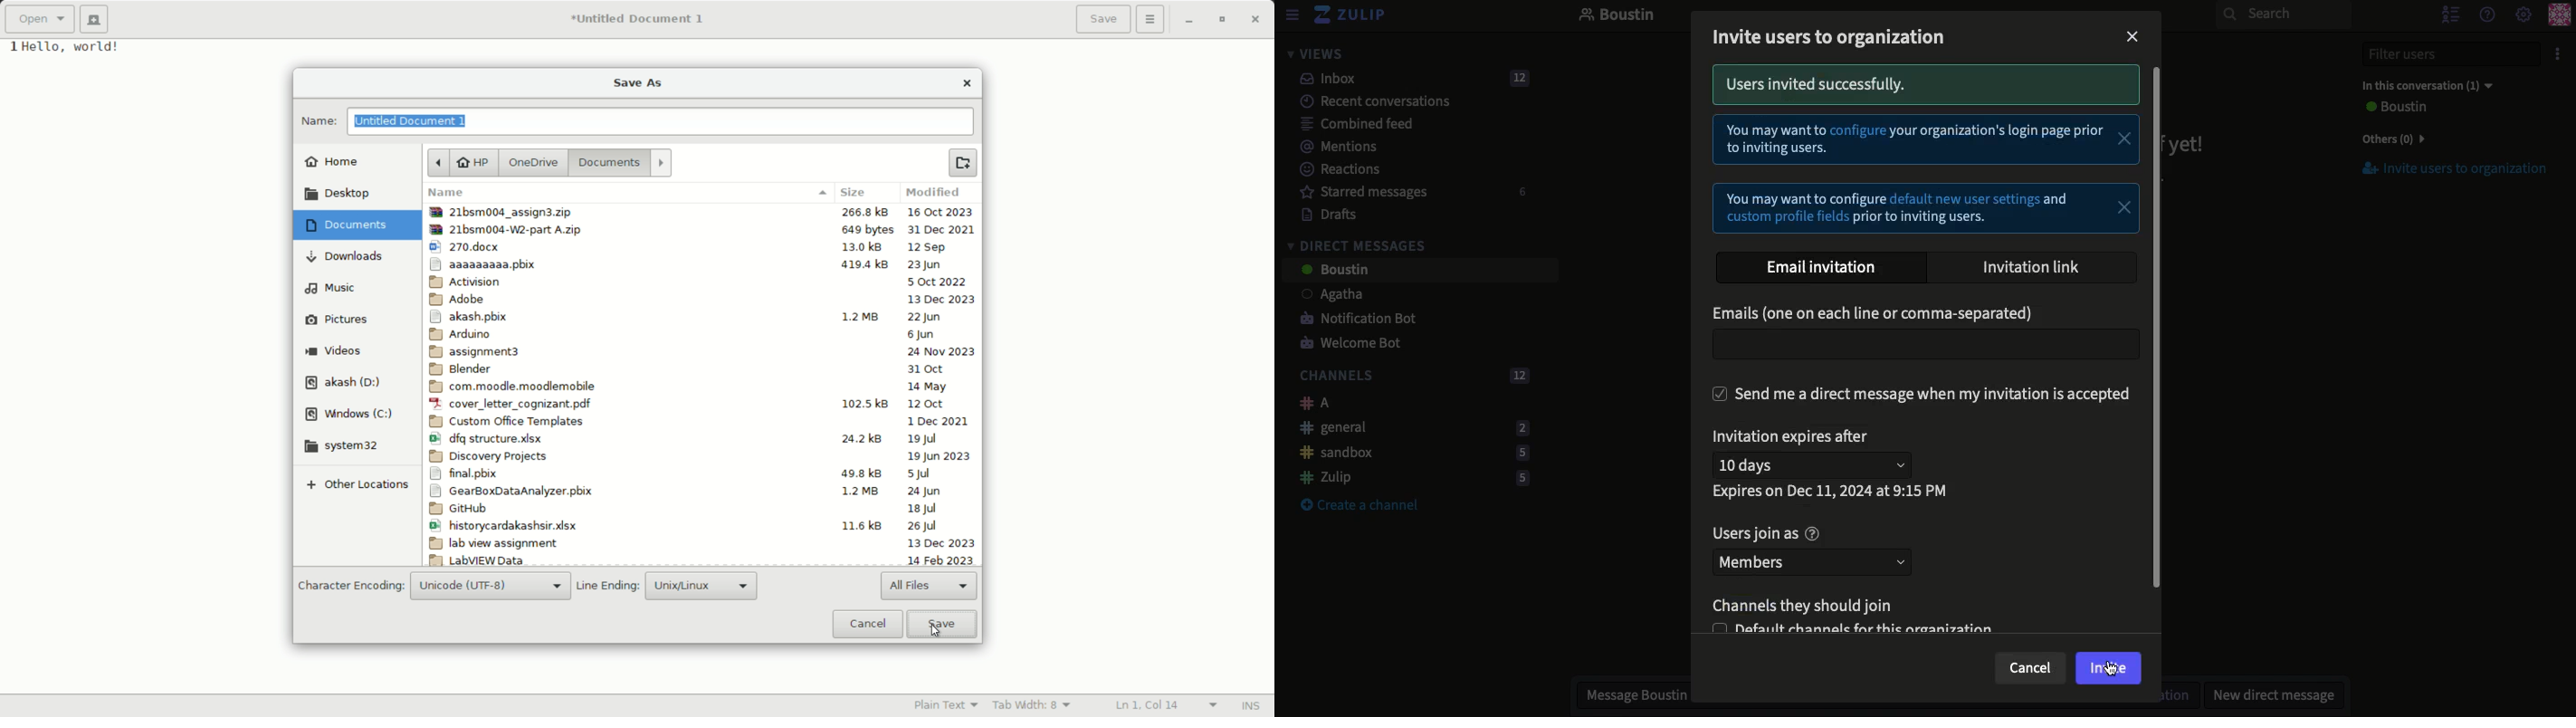 This screenshot has height=728, width=2576. What do you see at coordinates (1817, 464) in the screenshot?
I see `10 days` at bounding box center [1817, 464].